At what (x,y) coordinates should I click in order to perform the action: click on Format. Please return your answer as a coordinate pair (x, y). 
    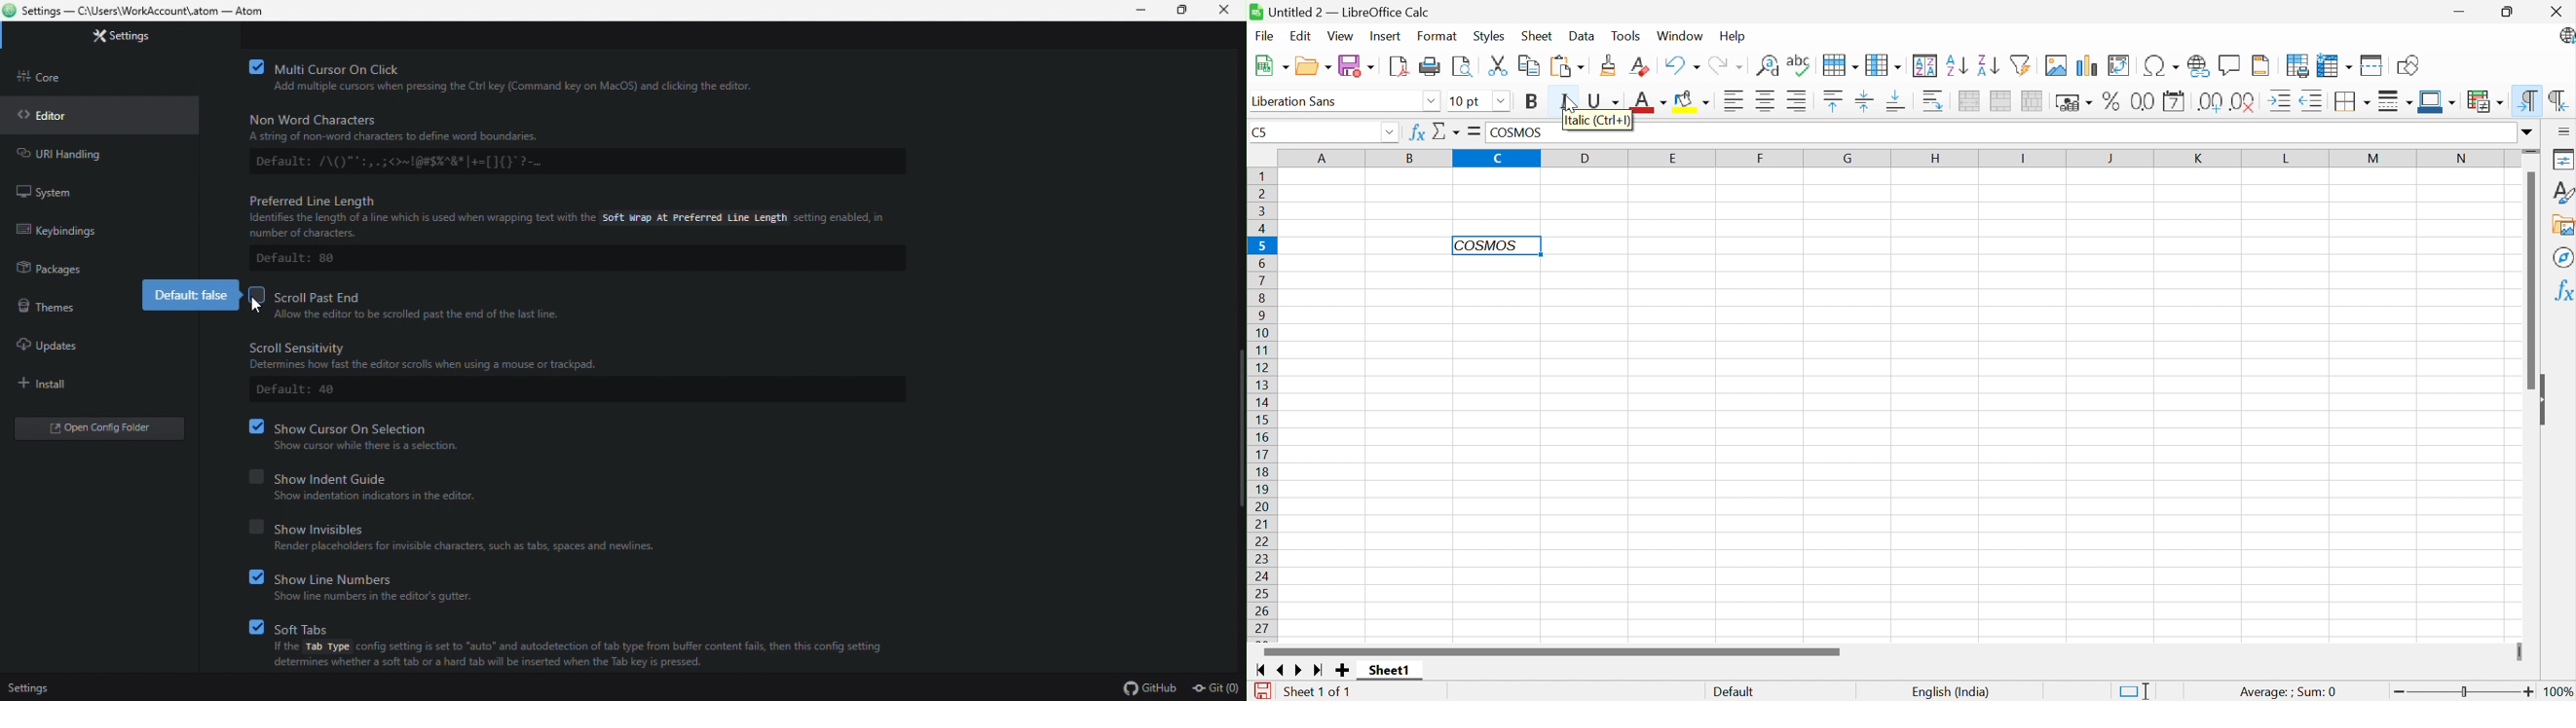
    Looking at the image, I should click on (1439, 36).